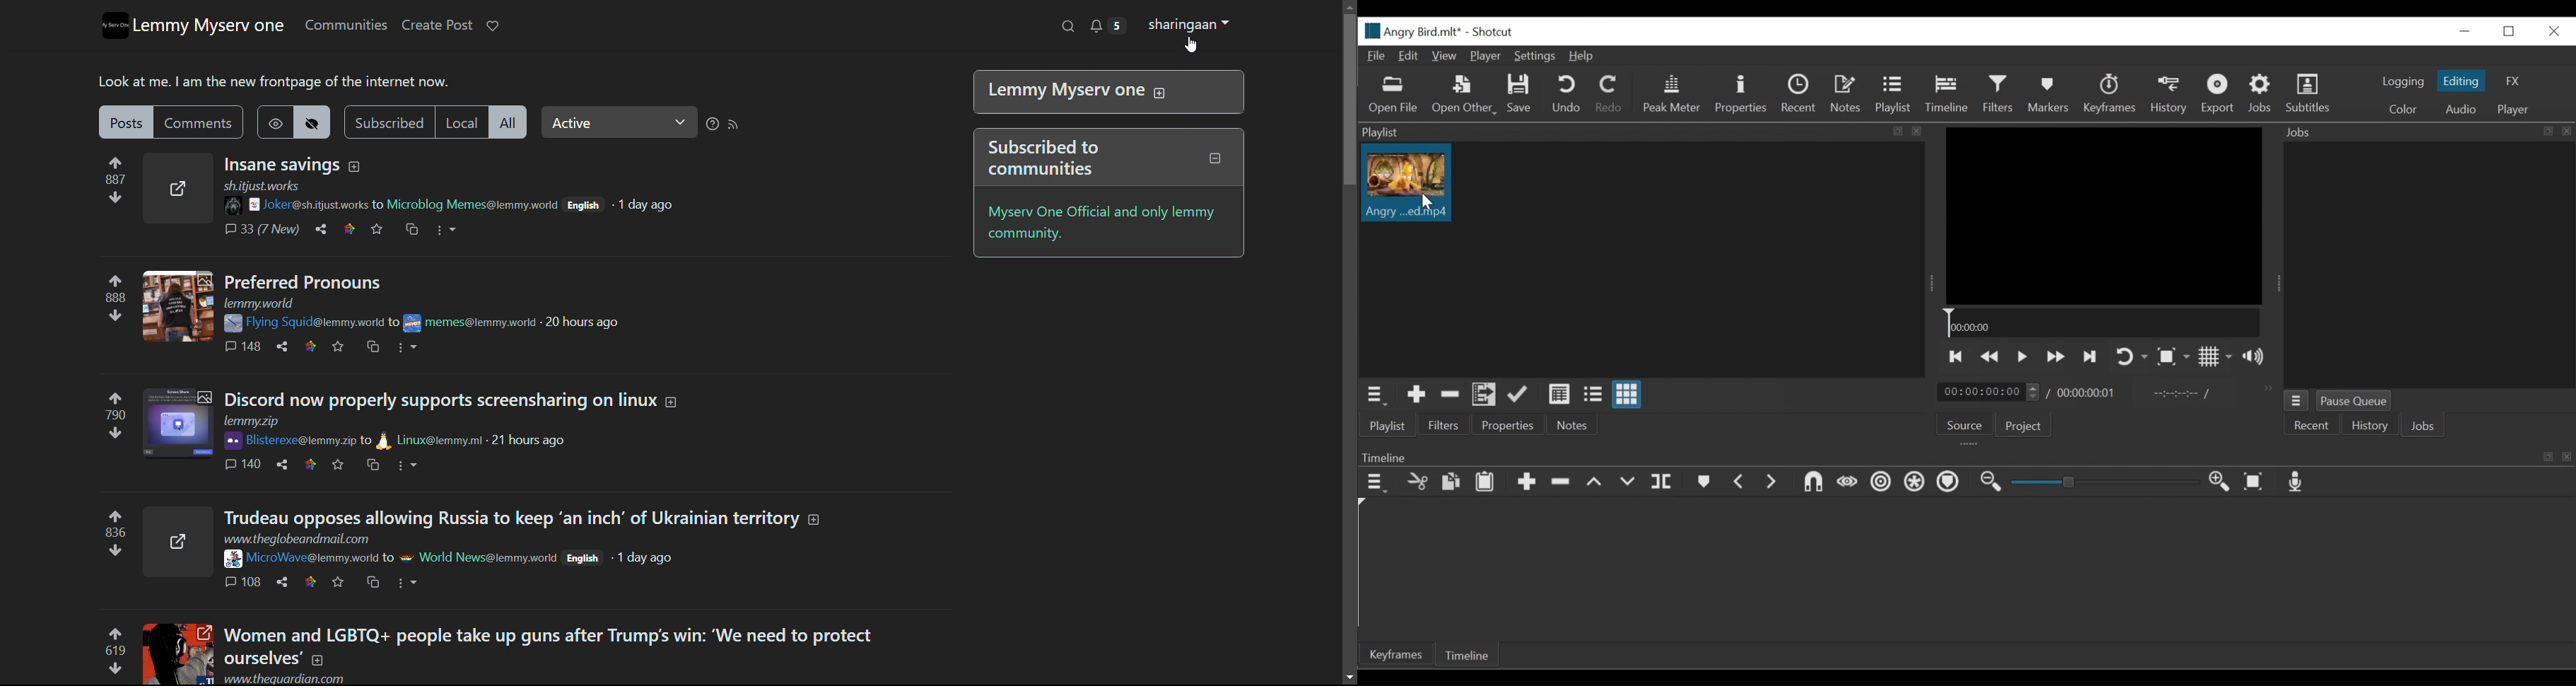 Image resolution: width=2576 pixels, height=700 pixels. Describe the element at coordinates (2103, 322) in the screenshot. I see `Timeline` at that location.